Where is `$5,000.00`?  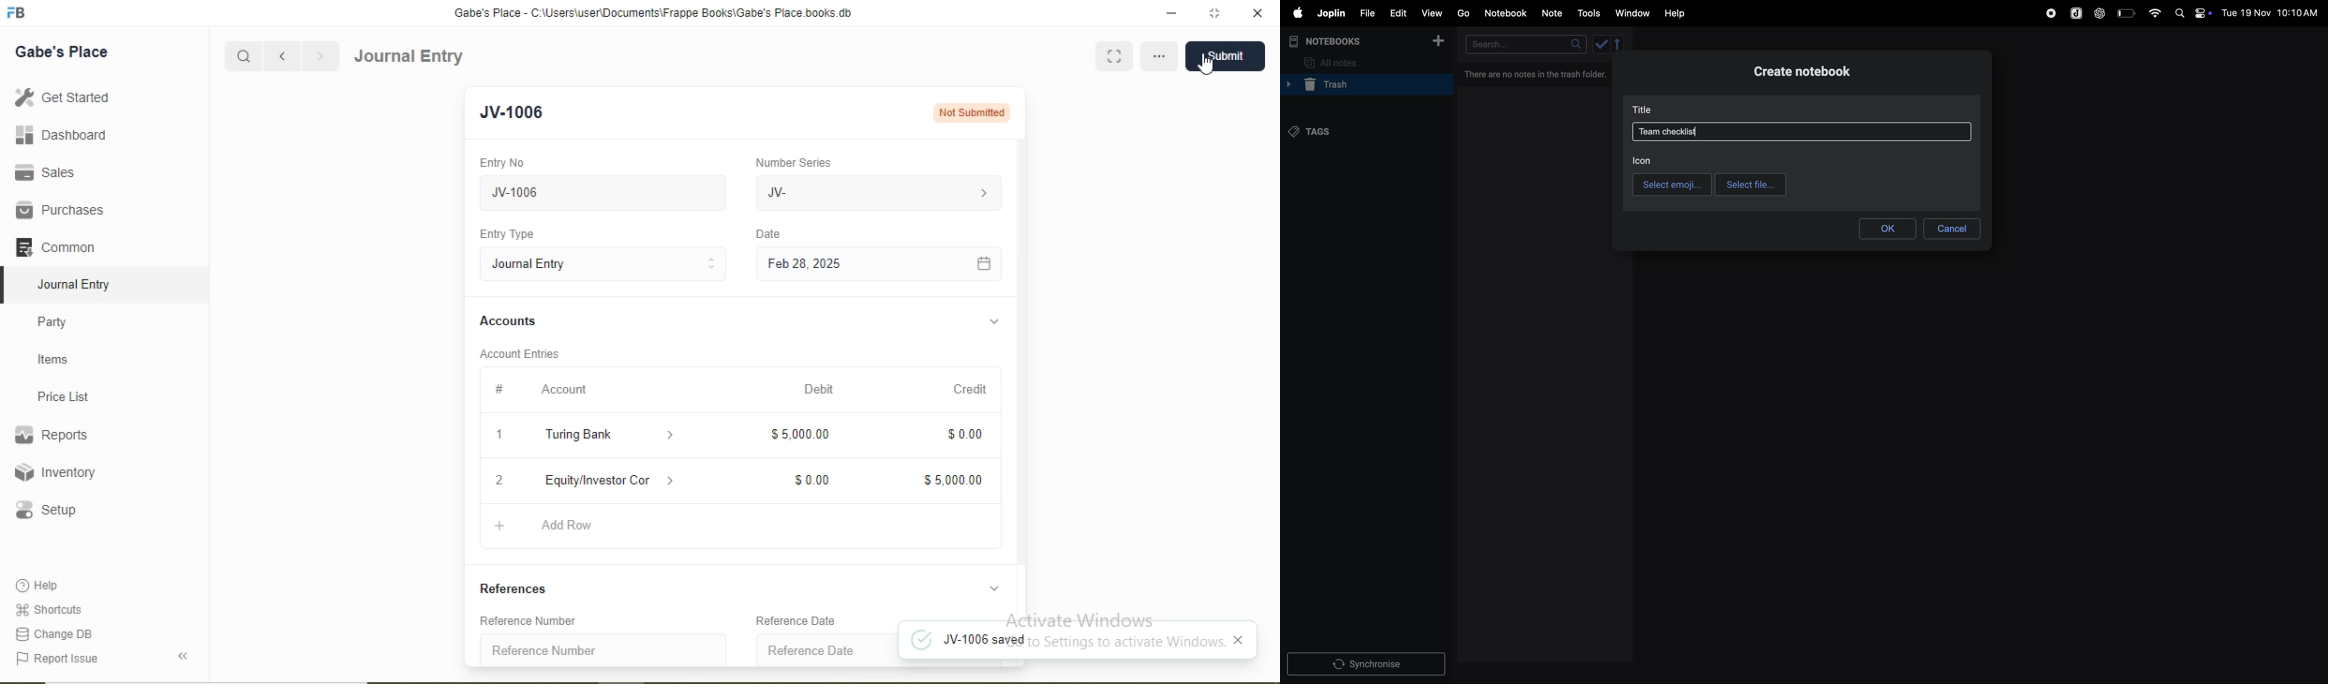 $5,000.00 is located at coordinates (800, 433).